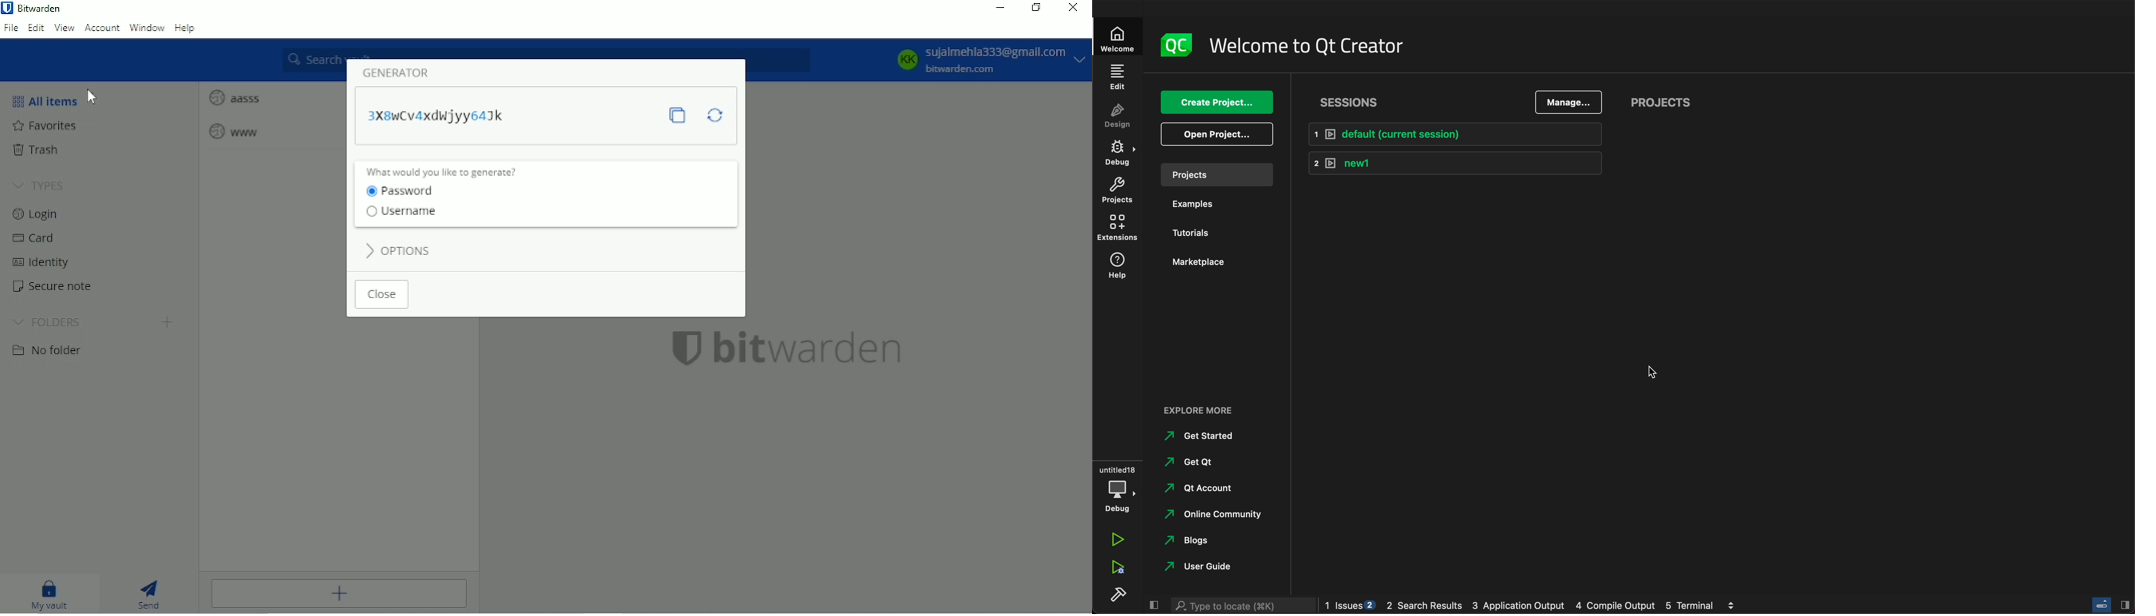 The width and height of the screenshot is (2156, 616). What do you see at coordinates (383, 295) in the screenshot?
I see `Close` at bounding box center [383, 295].